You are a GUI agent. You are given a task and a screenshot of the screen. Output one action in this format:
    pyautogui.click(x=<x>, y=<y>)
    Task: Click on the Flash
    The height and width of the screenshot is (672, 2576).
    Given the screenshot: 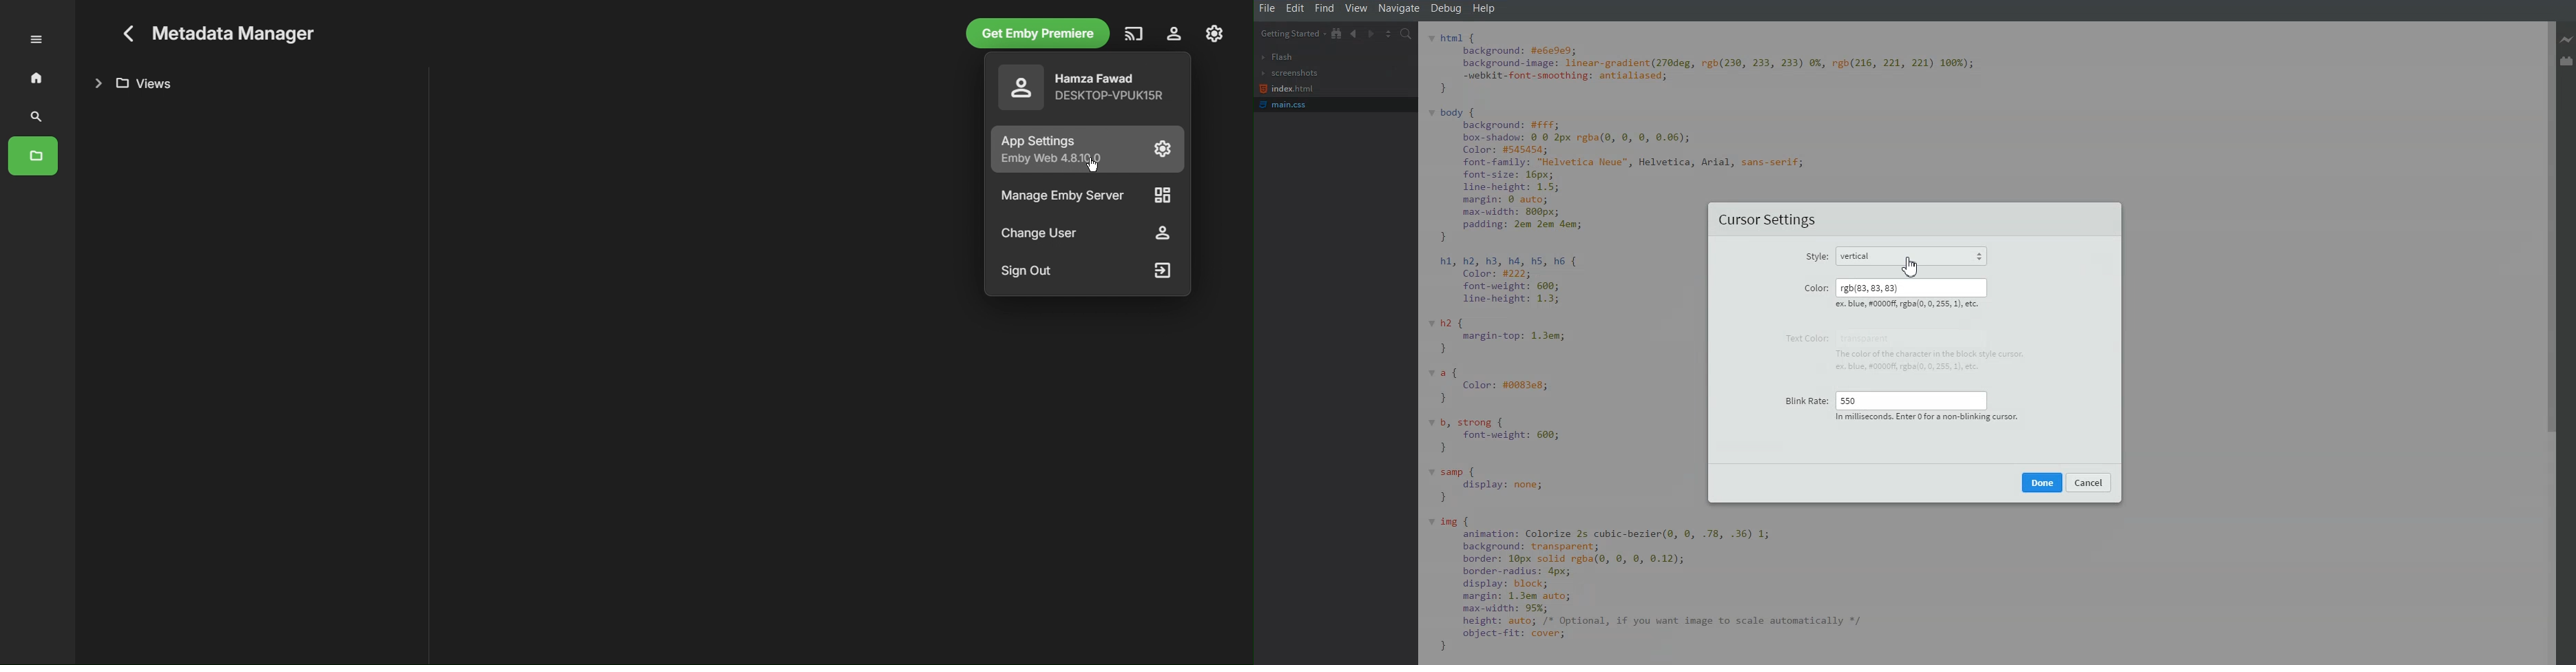 What is the action you would take?
    pyautogui.click(x=1278, y=57)
    